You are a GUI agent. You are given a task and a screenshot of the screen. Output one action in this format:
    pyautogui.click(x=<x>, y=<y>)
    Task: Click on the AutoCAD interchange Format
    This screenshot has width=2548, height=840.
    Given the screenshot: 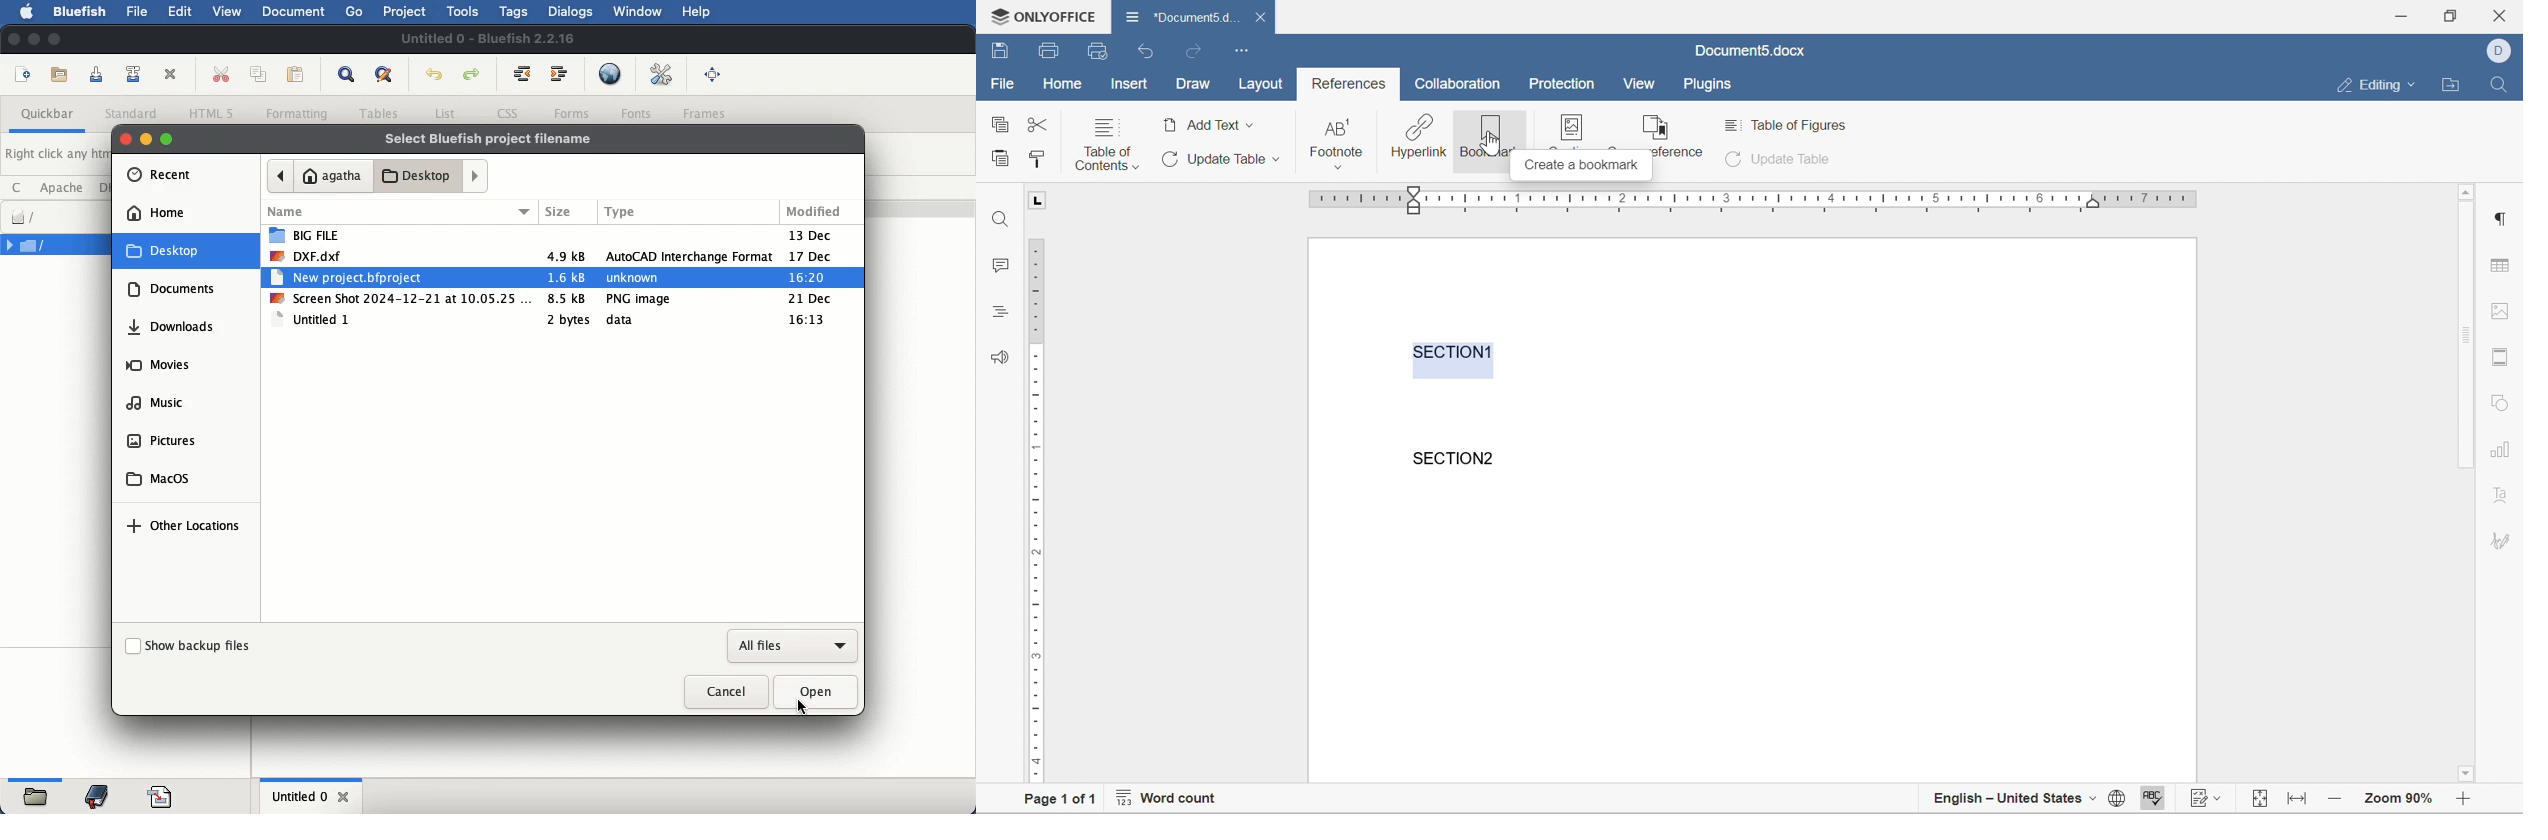 What is the action you would take?
    pyautogui.click(x=688, y=252)
    